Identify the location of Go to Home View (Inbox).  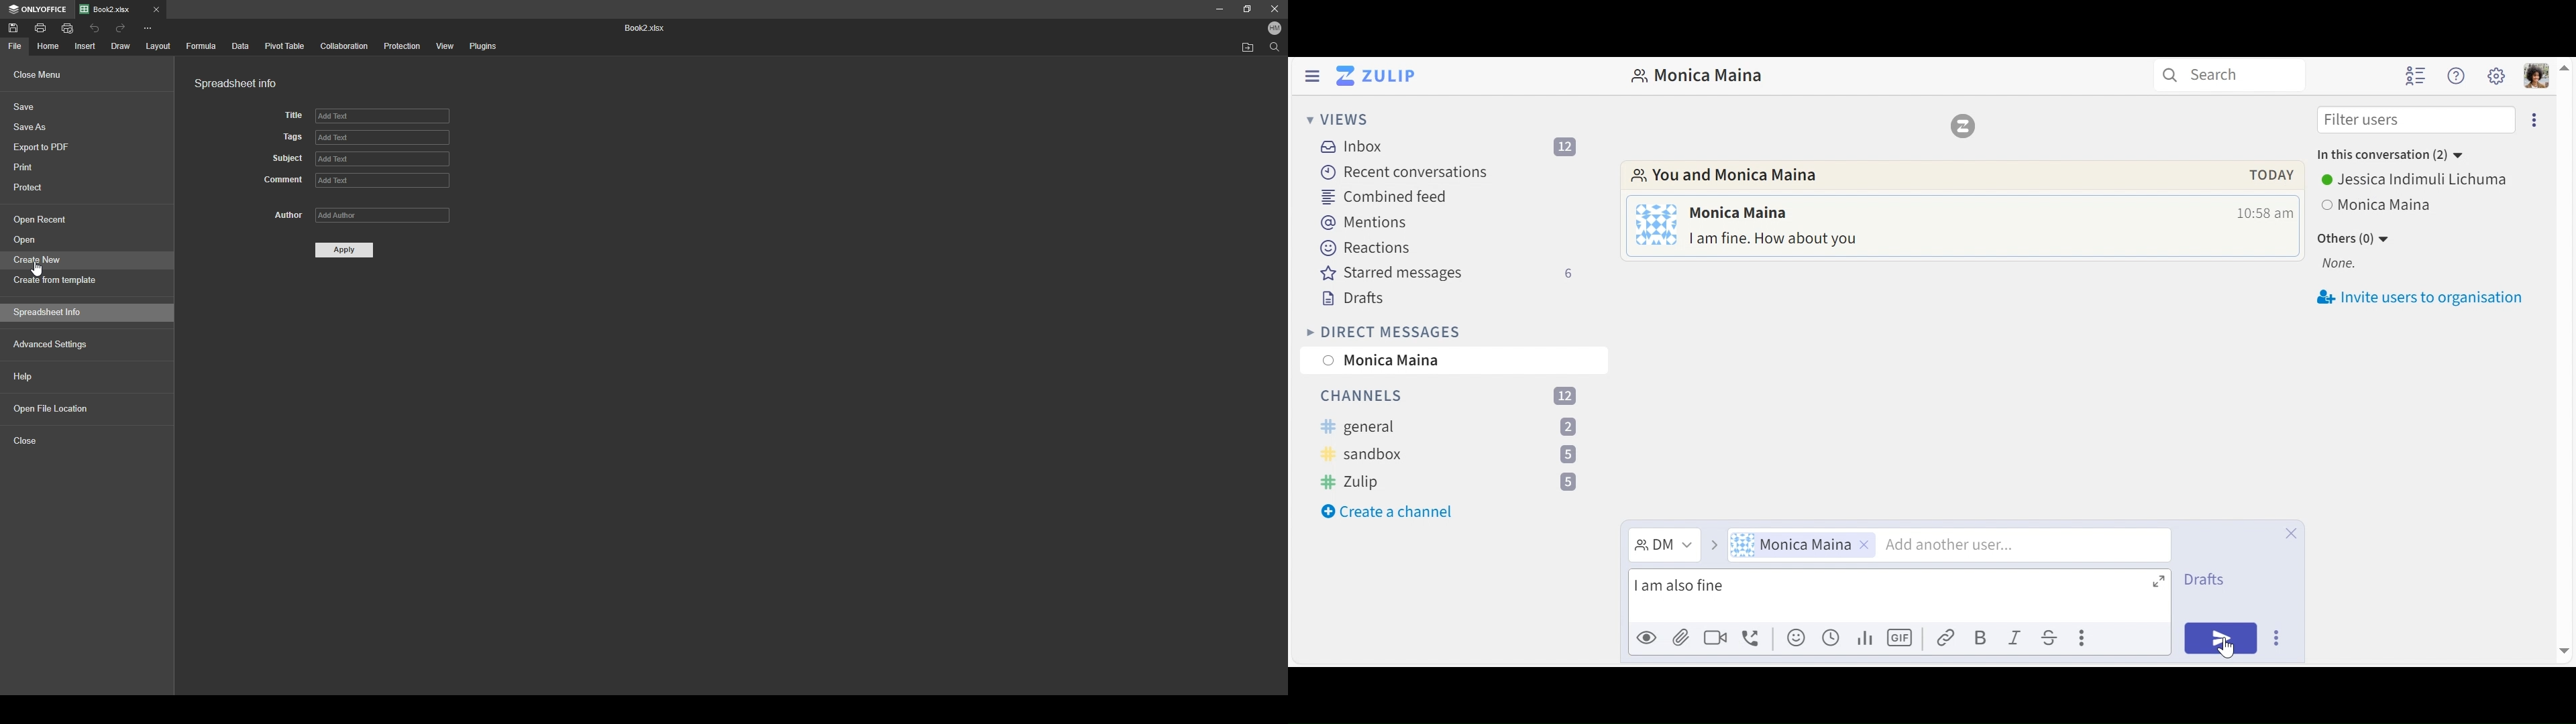
(1376, 76).